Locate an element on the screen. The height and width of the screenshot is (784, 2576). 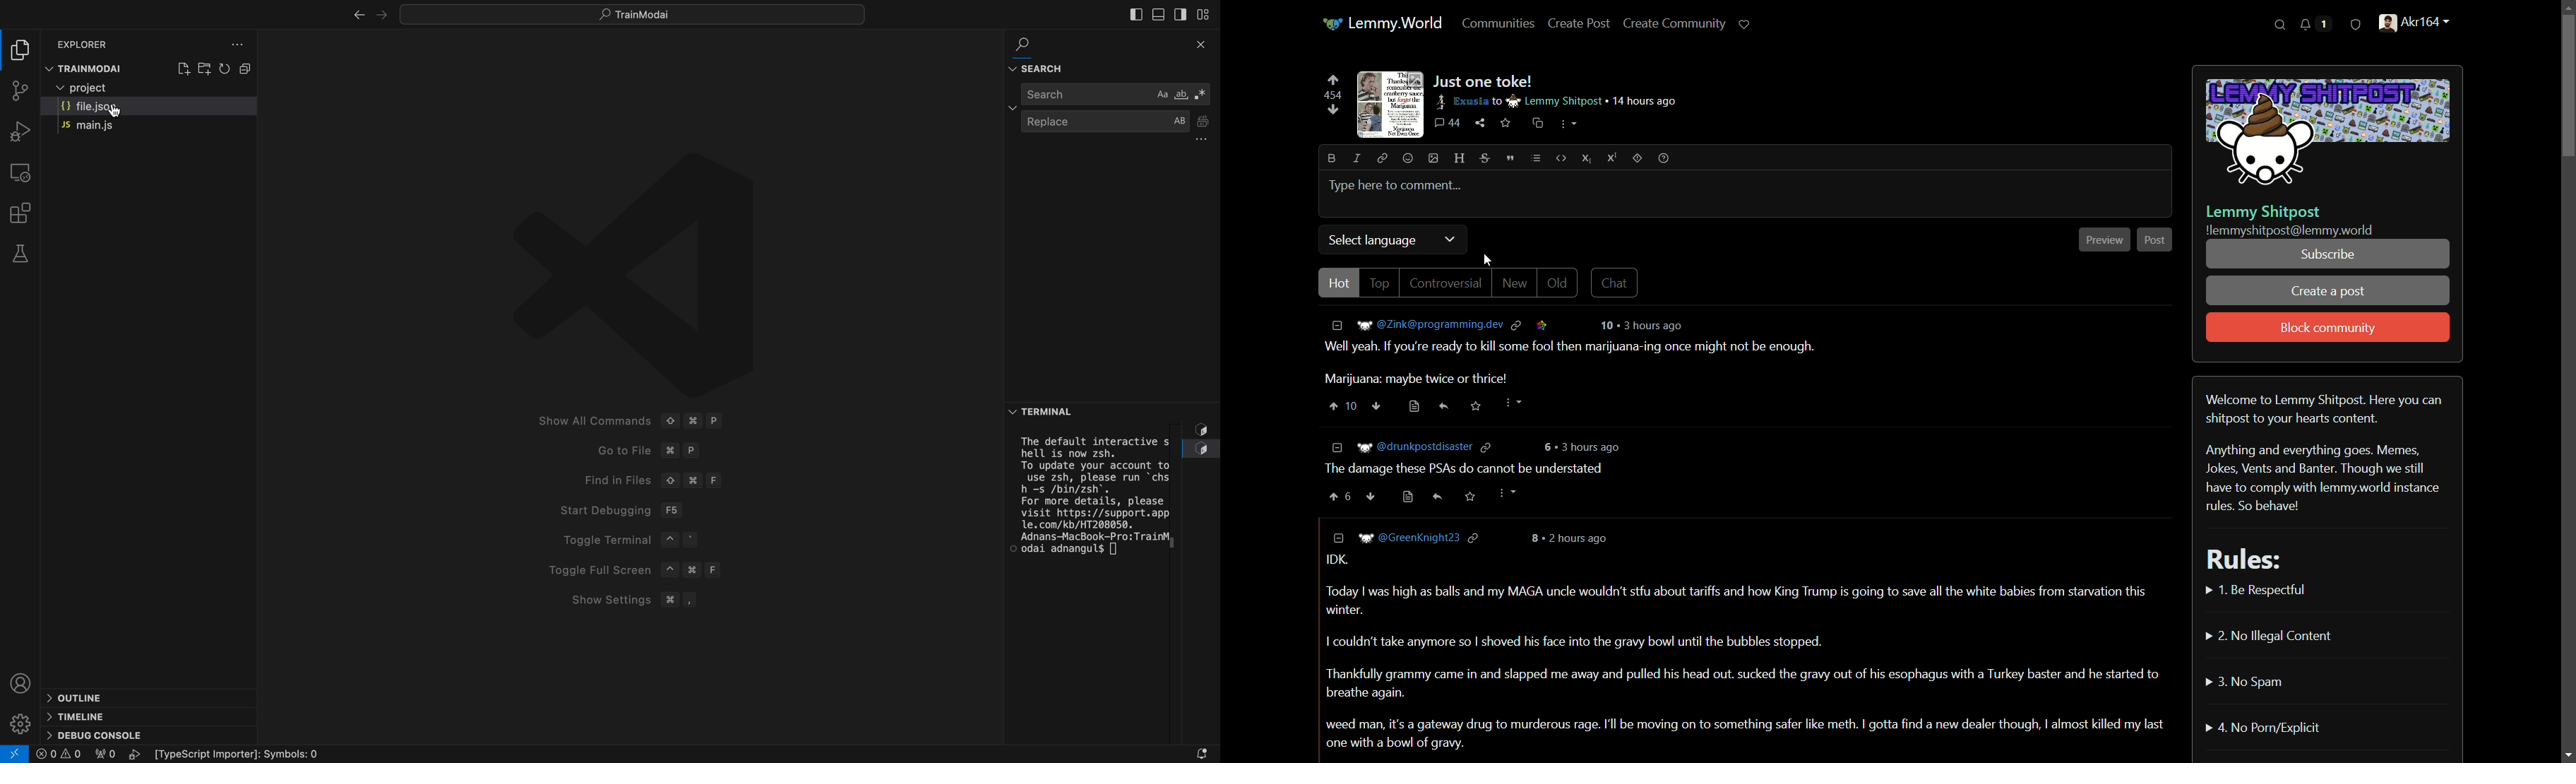
reply is located at coordinates (1436, 501).